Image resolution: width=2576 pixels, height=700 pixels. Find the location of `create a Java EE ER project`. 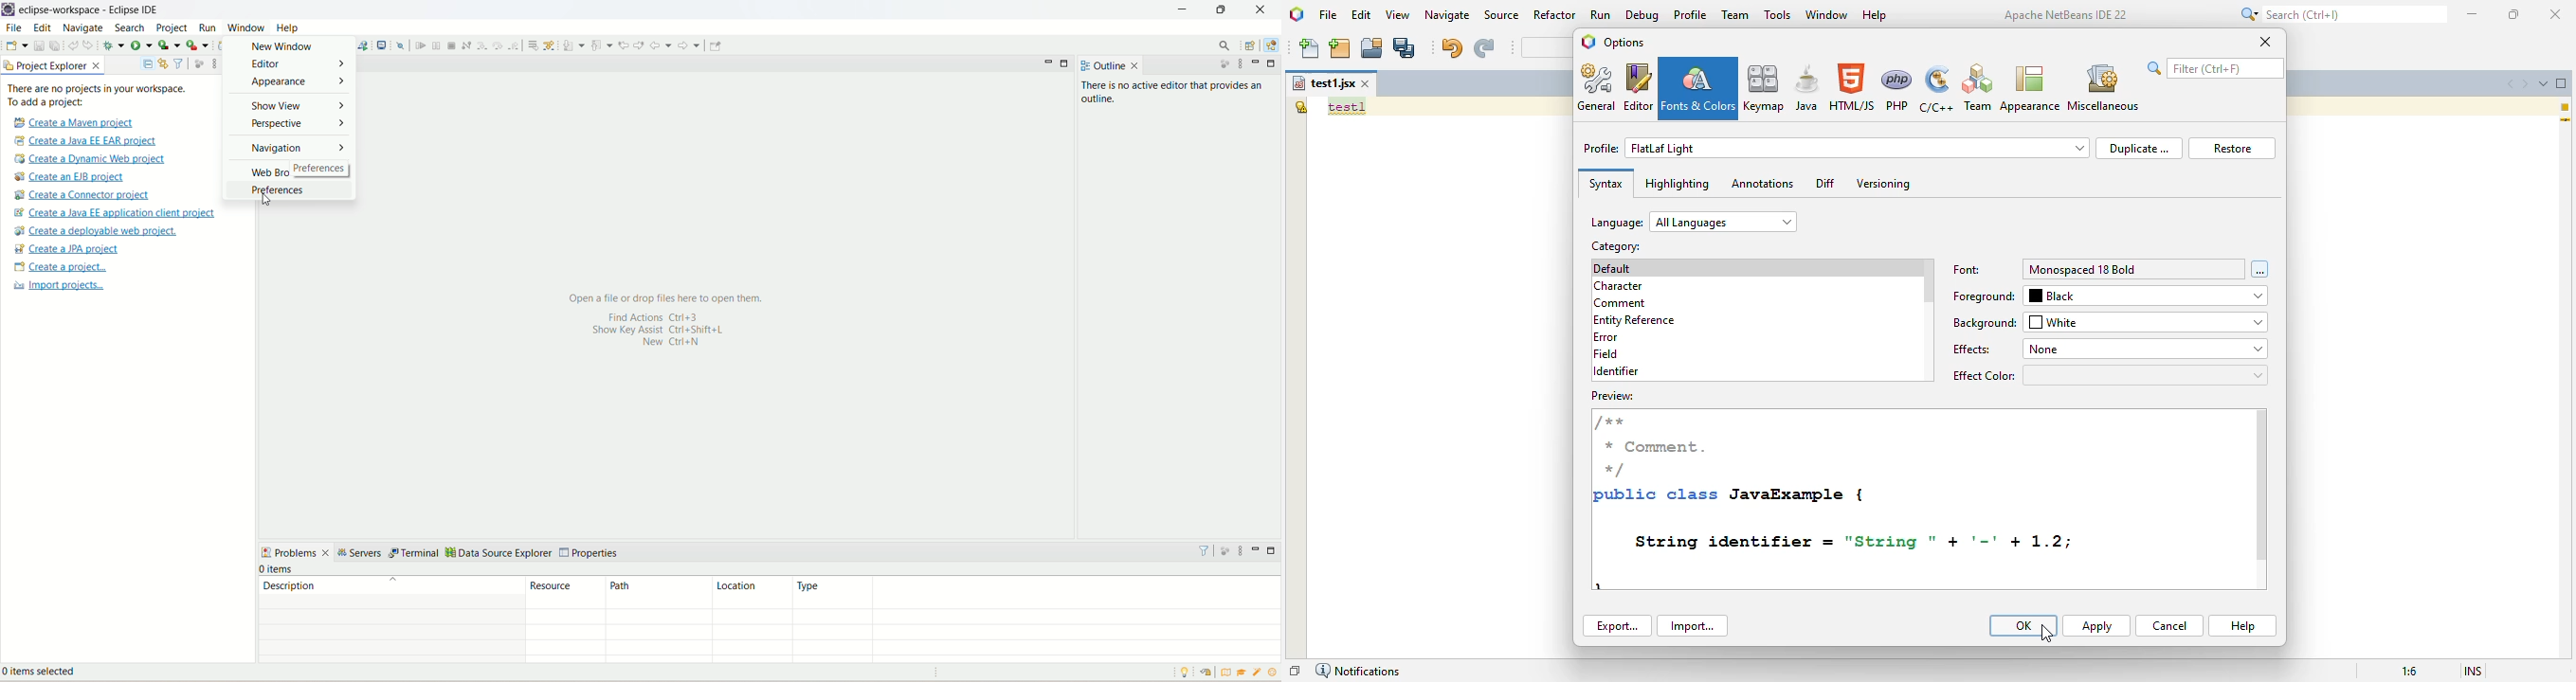

create a Java EE ER project is located at coordinates (89, 141).